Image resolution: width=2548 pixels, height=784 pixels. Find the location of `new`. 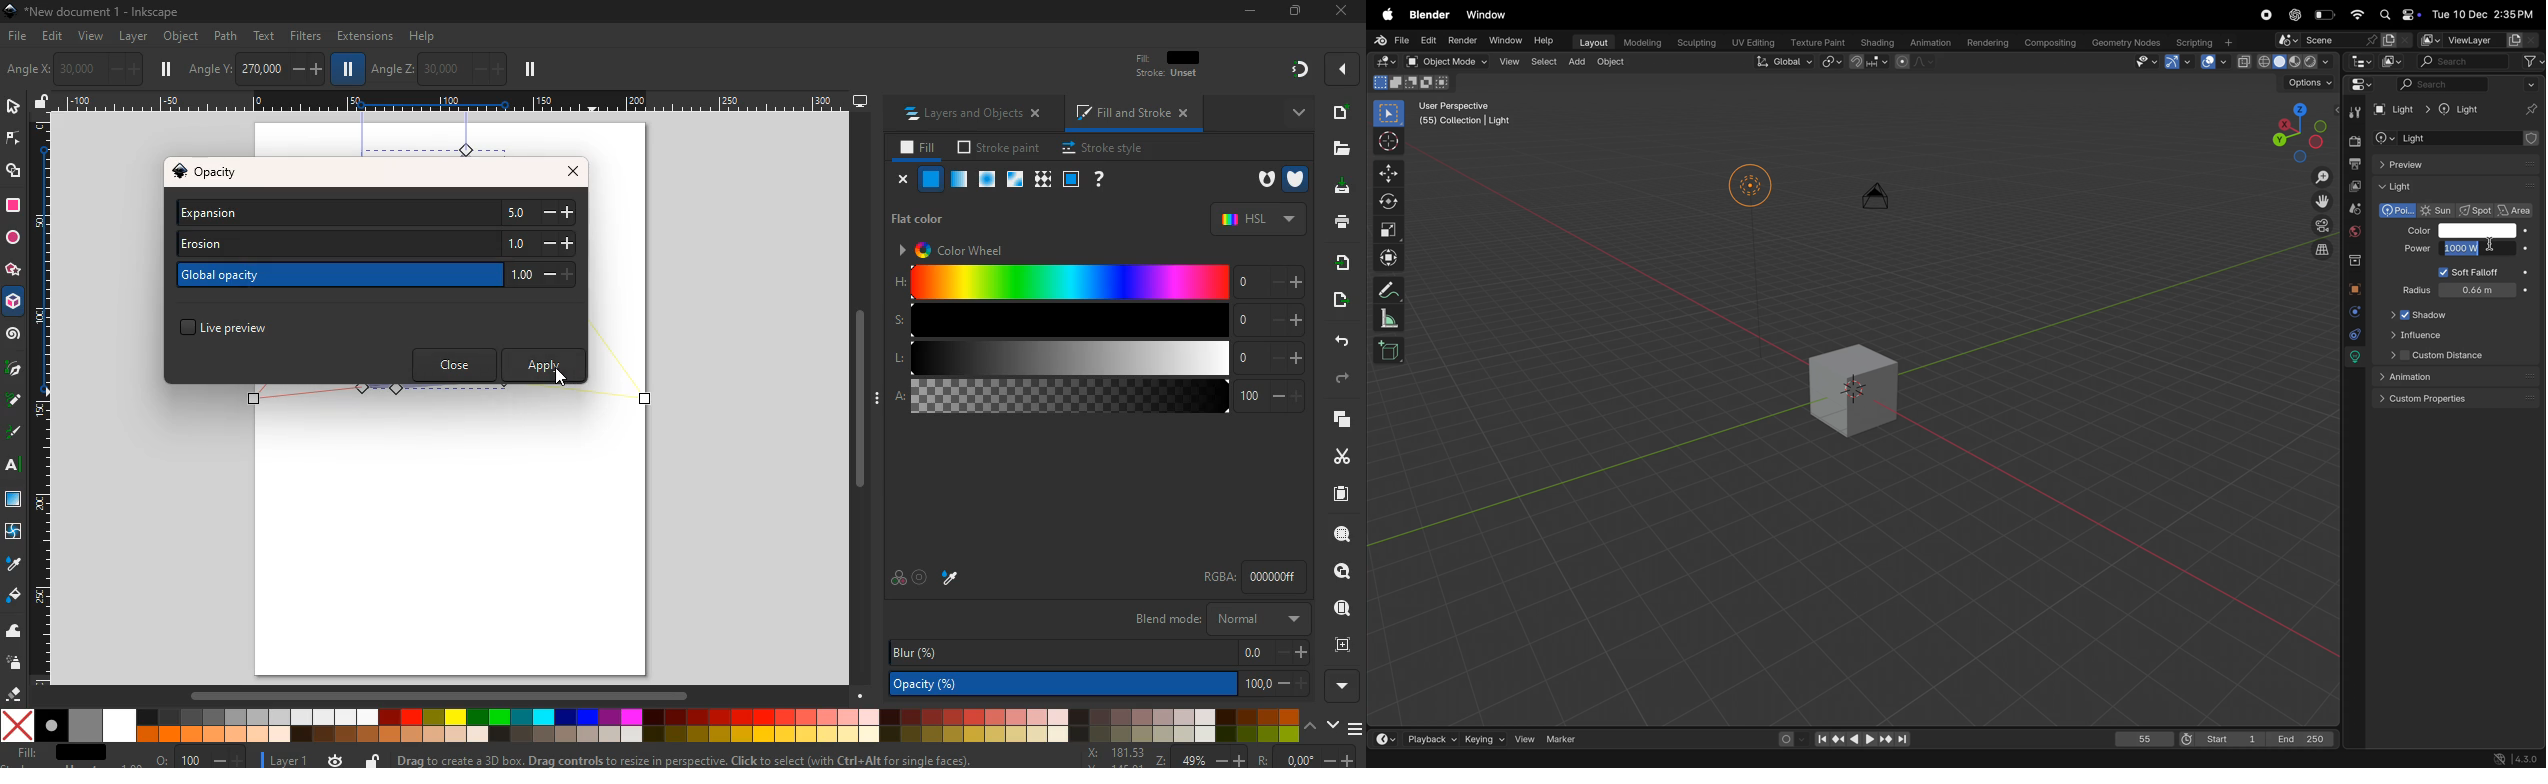

new is located at coordinates (1340, 112).